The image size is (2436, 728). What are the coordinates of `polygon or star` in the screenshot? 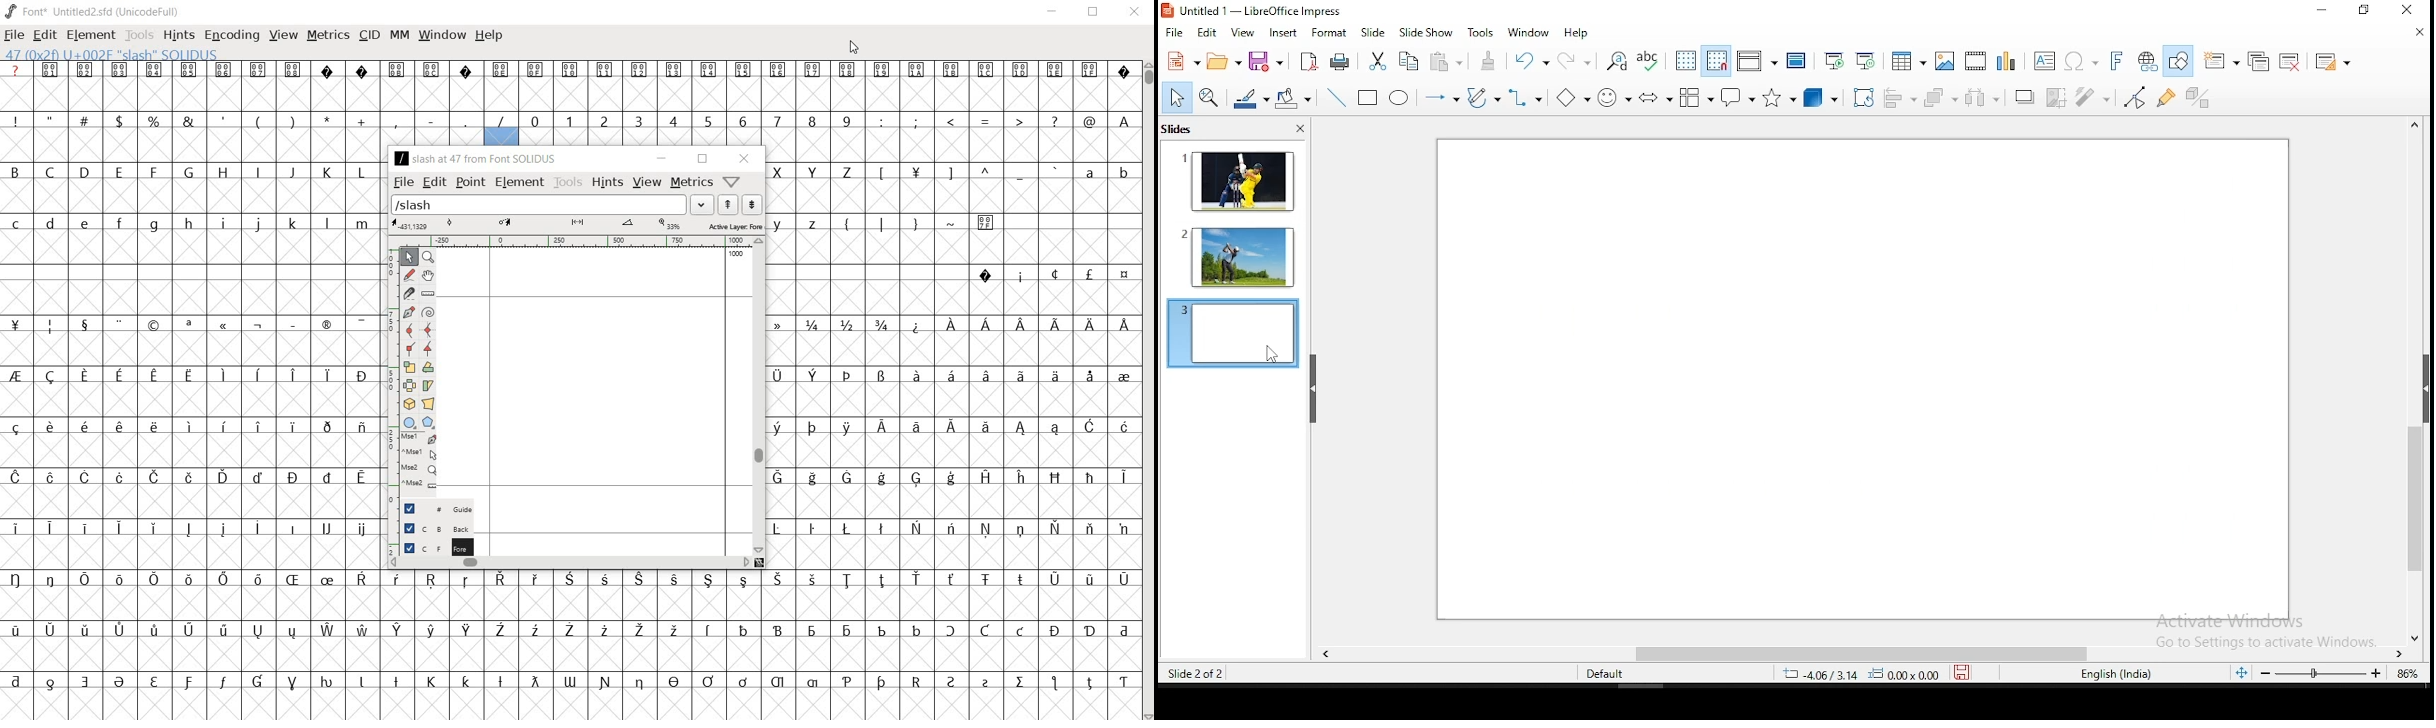 It's located at (429, 423).